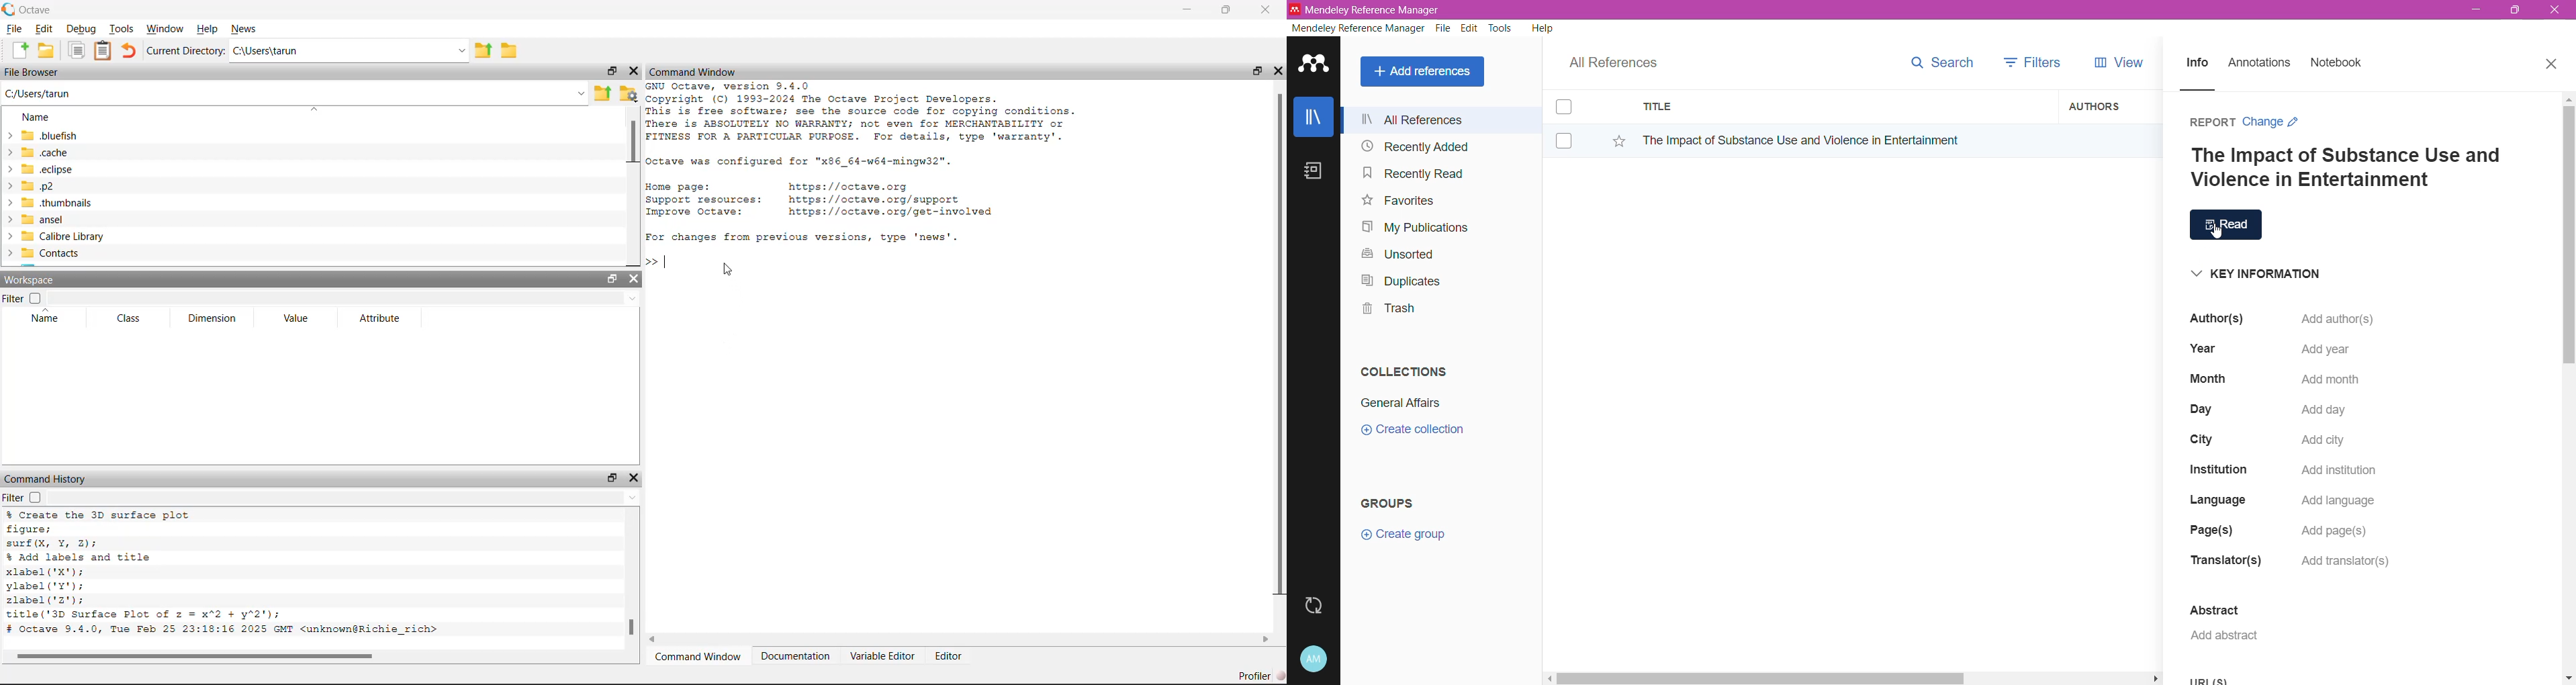 This screenshot has width=2576, height=700. I want to click on Close, so click(635, 279).